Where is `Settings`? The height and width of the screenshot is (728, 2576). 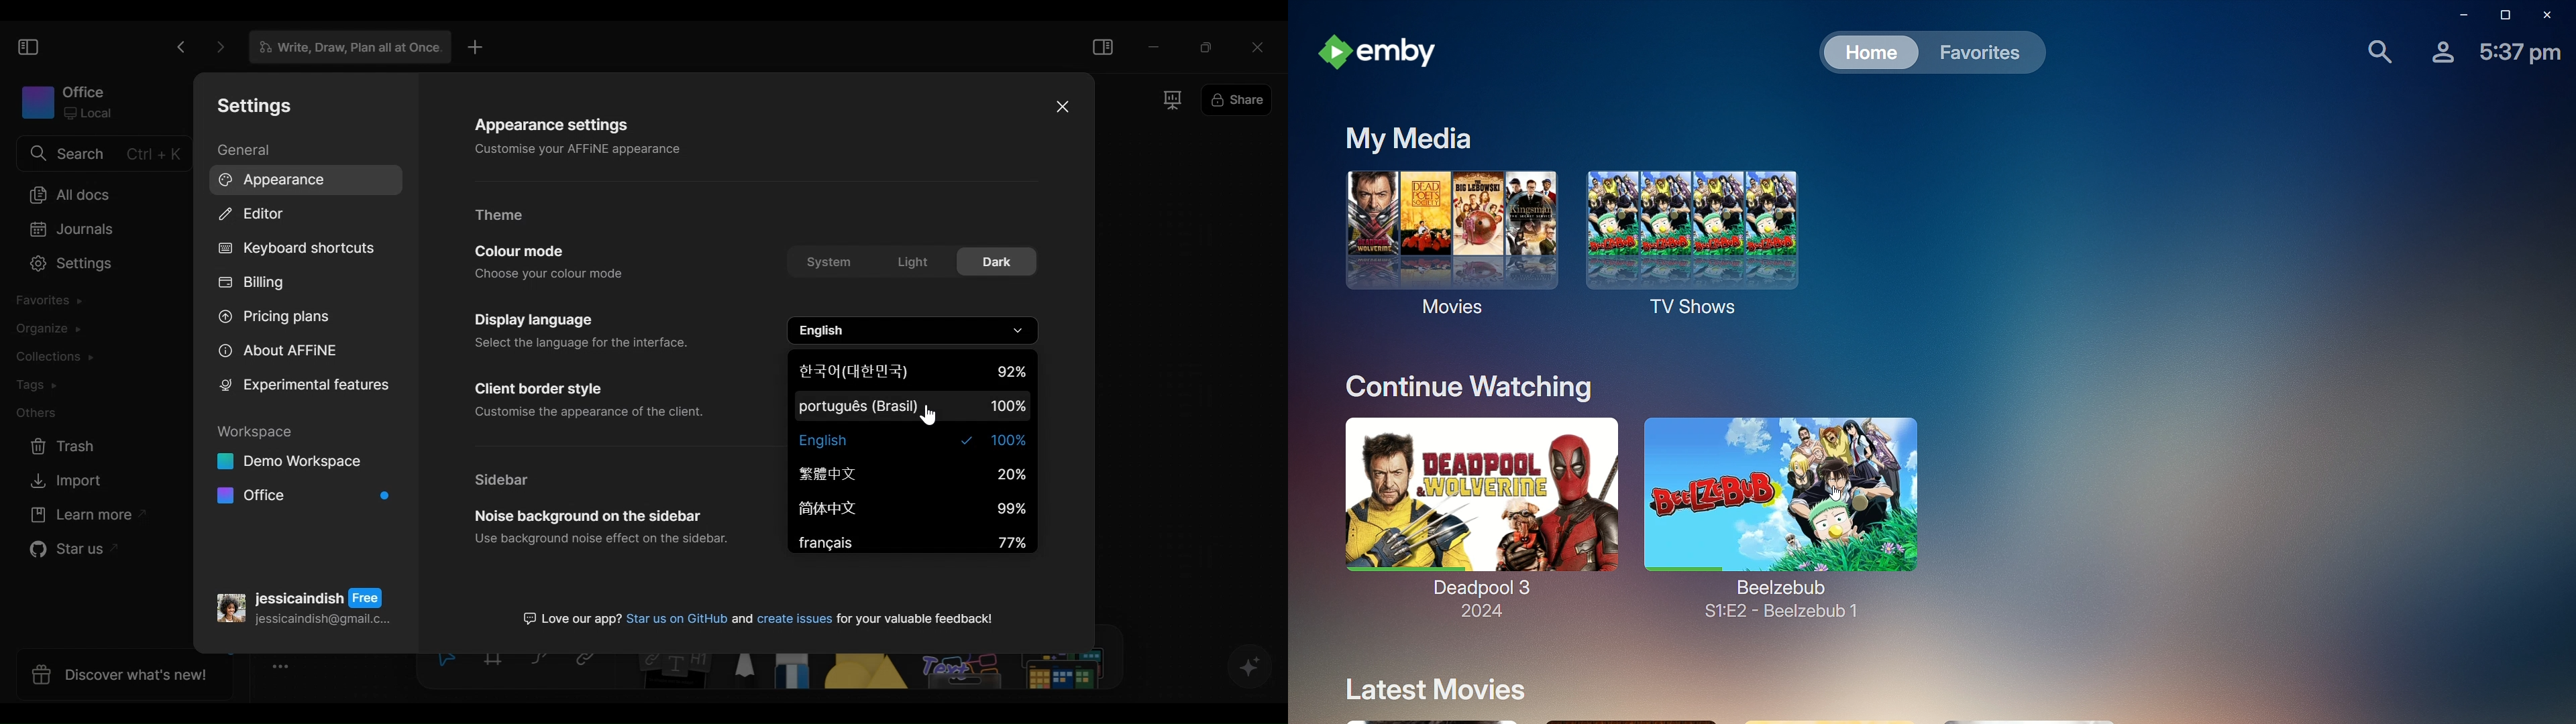
Settings is located at coordinates (66, 265).